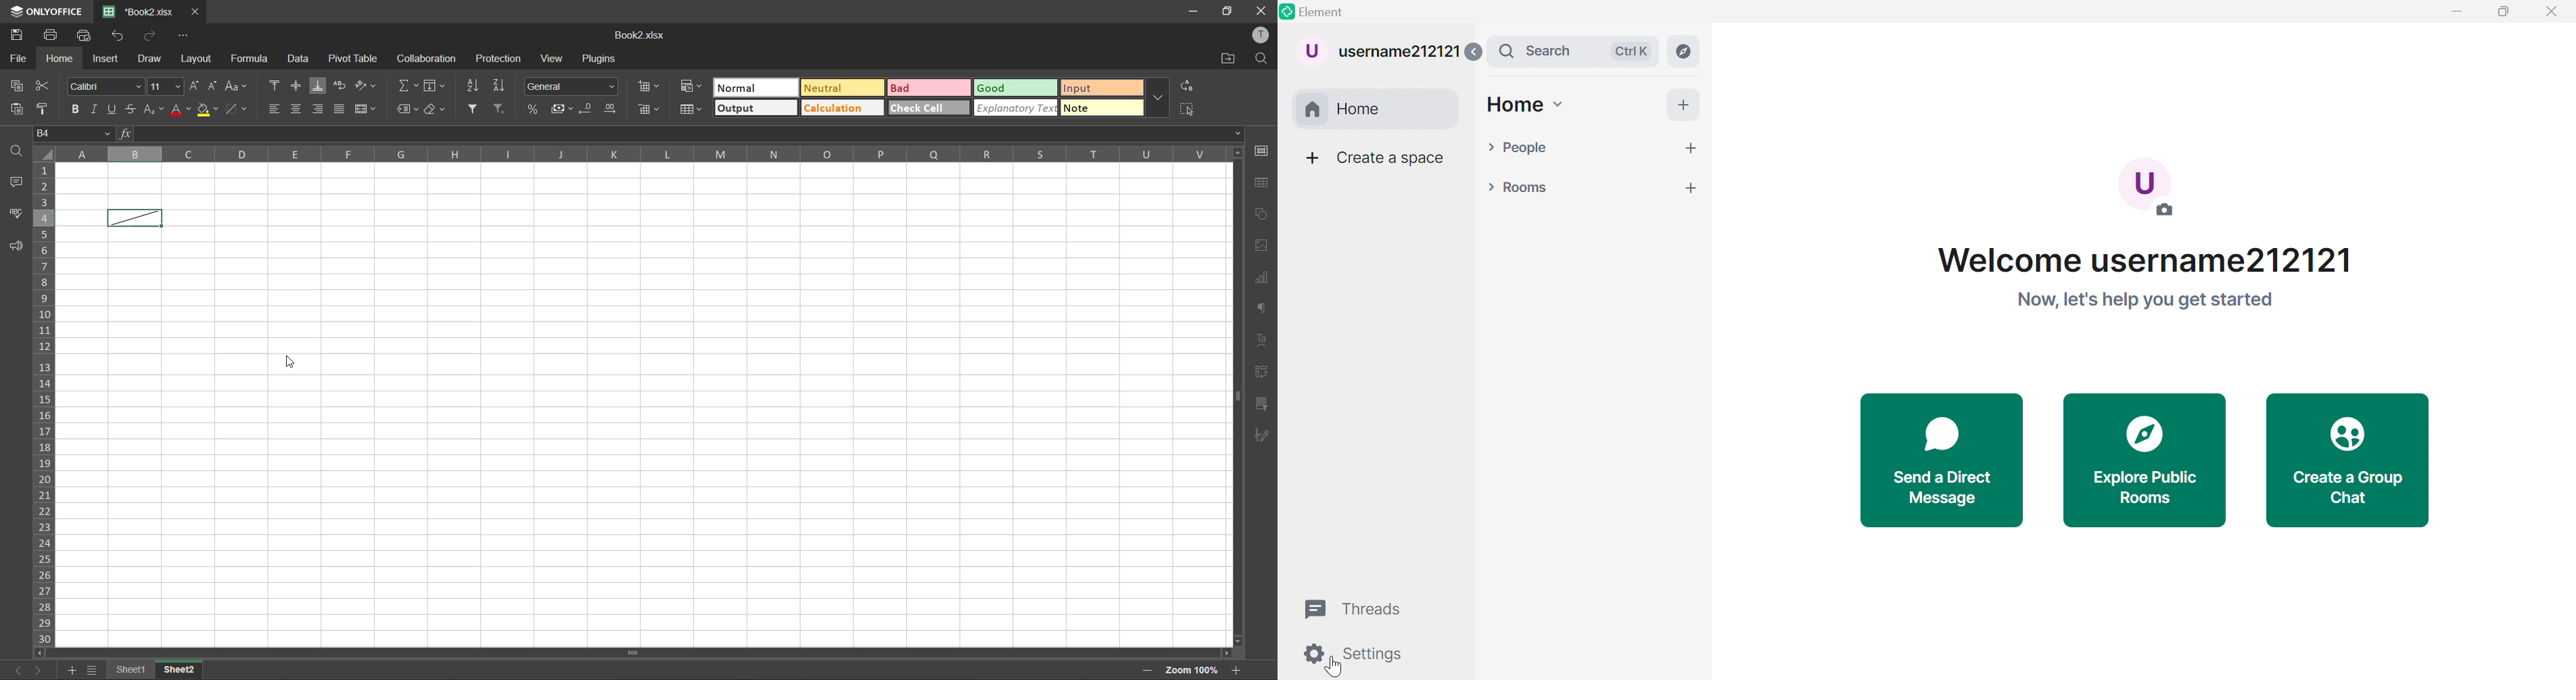  Describe the element at coordinates (1311, 158) in the screenshot. I see `More` at that location.